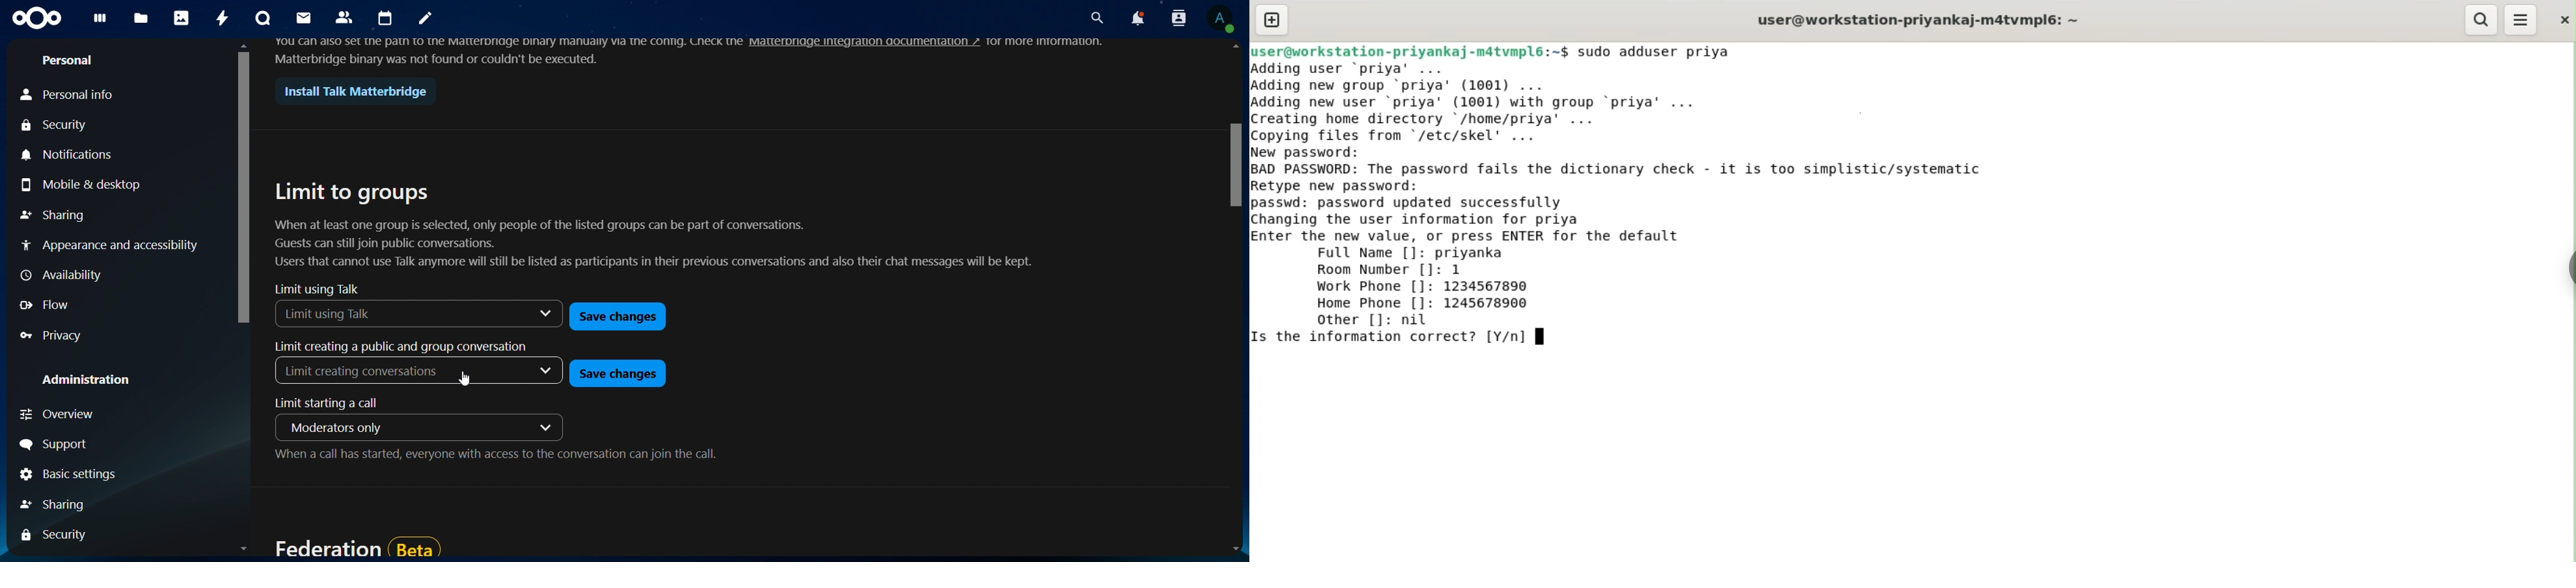 The image size is (2576, 588). What do you see at coordinates (461, 378) in the screenshot?
I see `cursor` at bounding box center [461, 378].